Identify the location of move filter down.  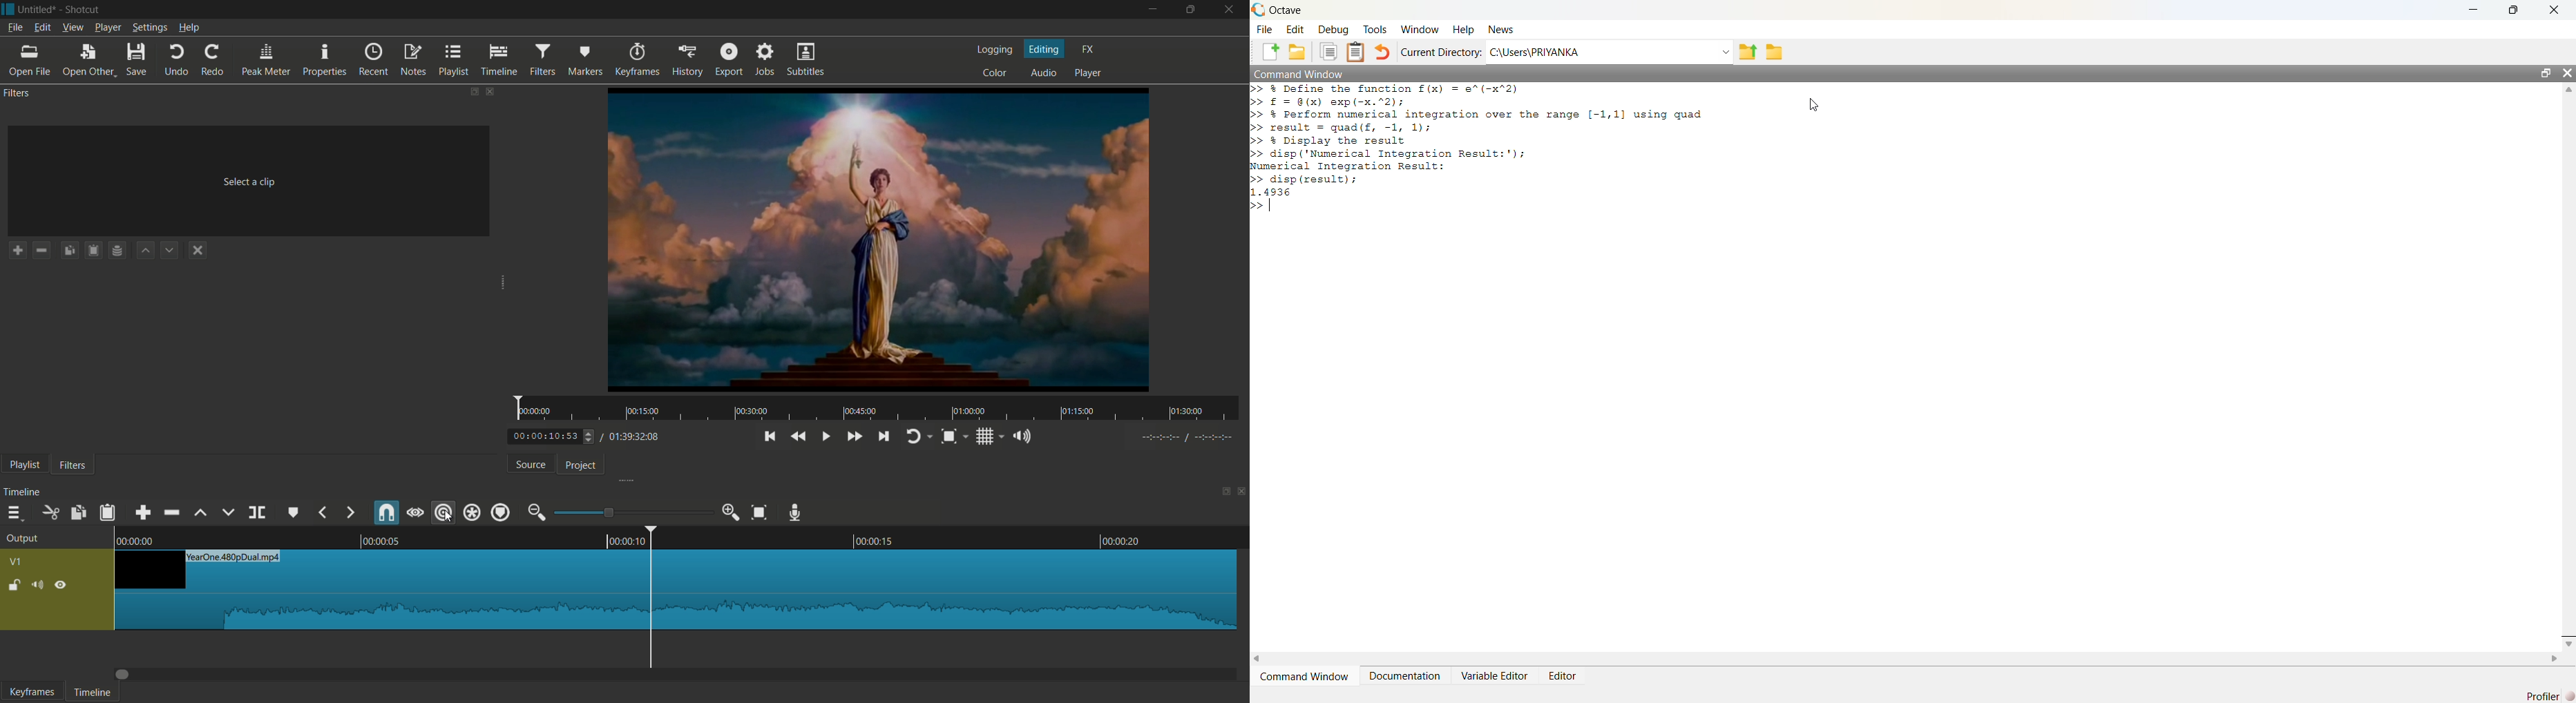
(171, 249).